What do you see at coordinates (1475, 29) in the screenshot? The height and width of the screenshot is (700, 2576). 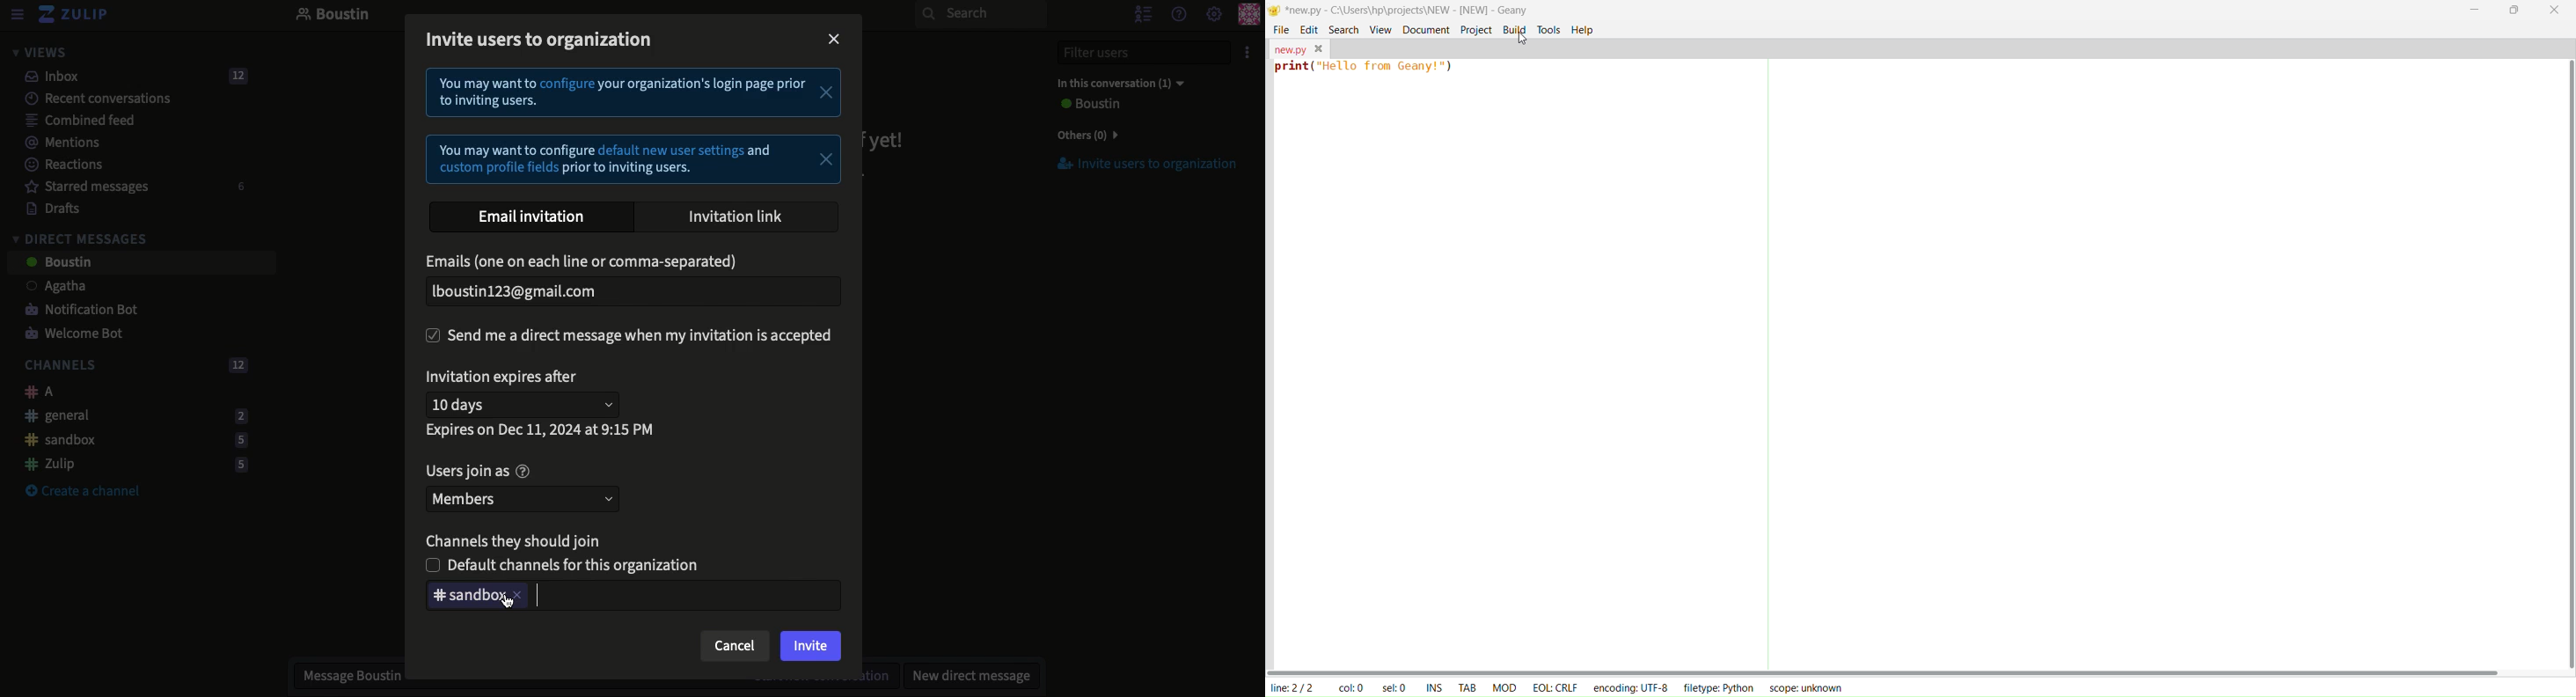 I see `project` at bounding box center [1475, 29].